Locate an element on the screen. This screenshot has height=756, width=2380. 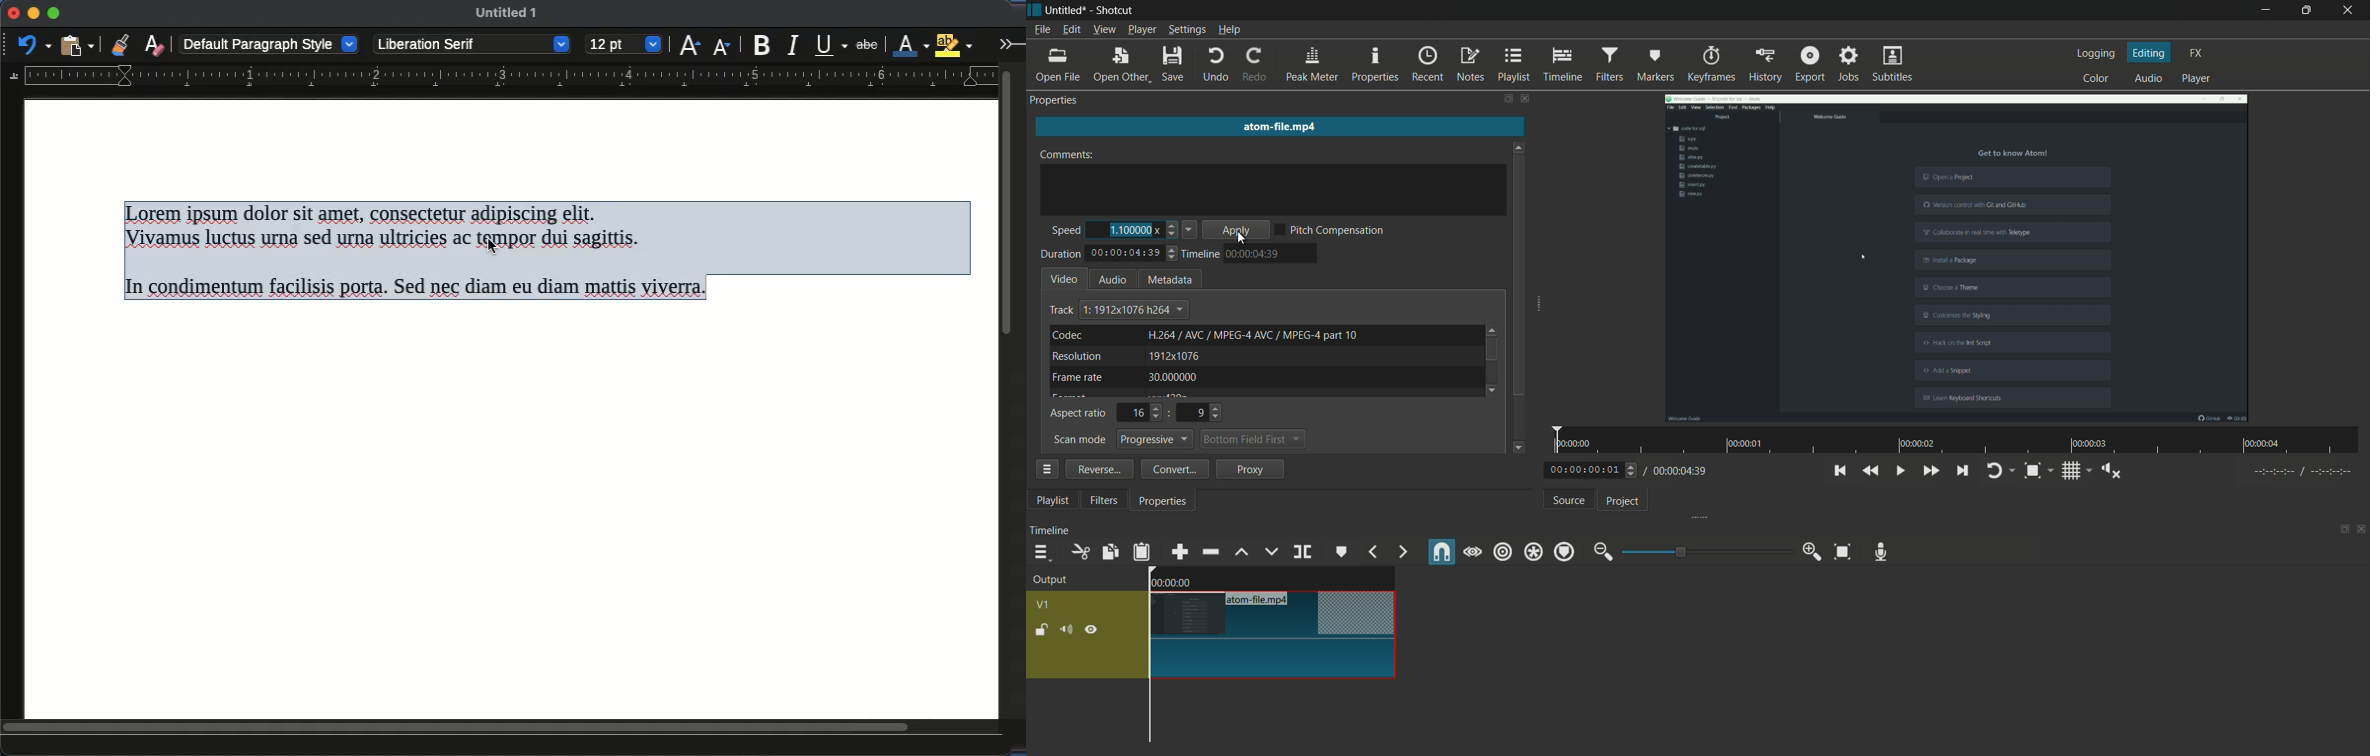
cursor is located at coordinates (1354, 163).